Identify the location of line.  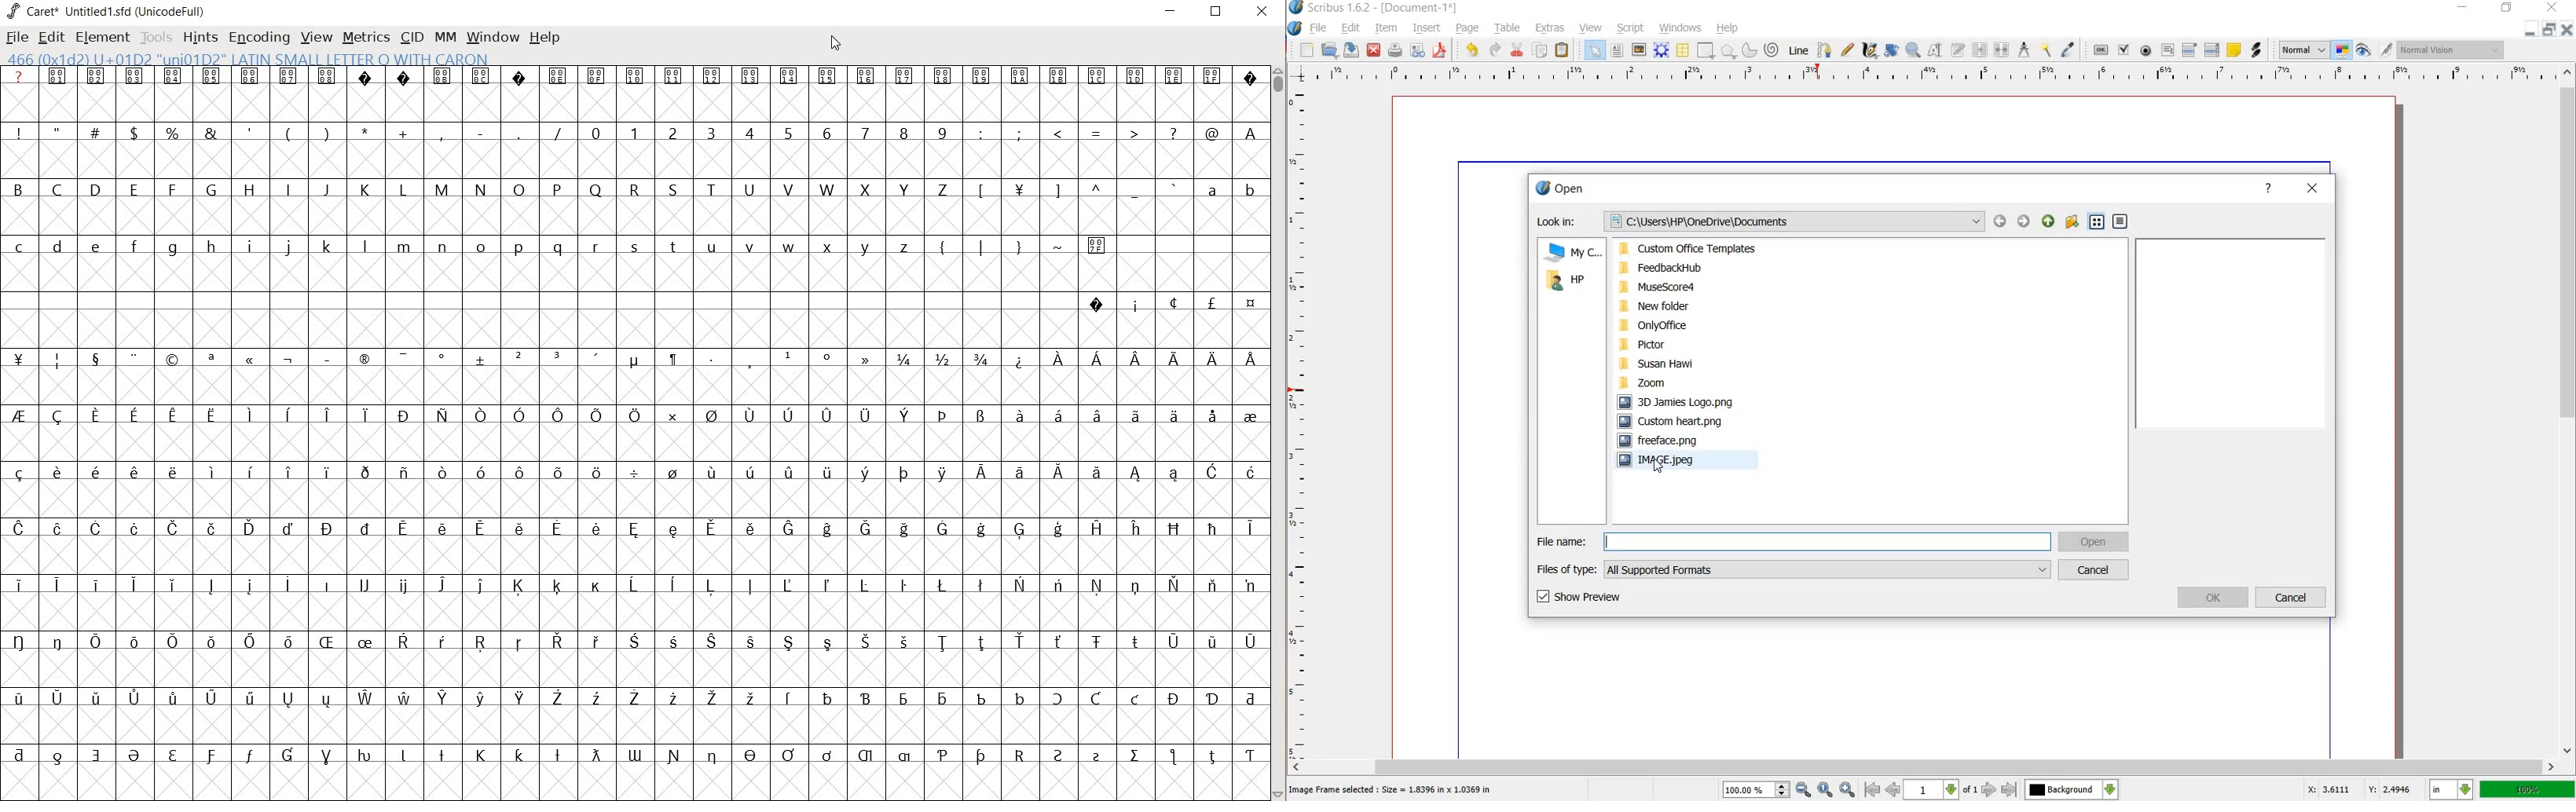
(1798, 51).